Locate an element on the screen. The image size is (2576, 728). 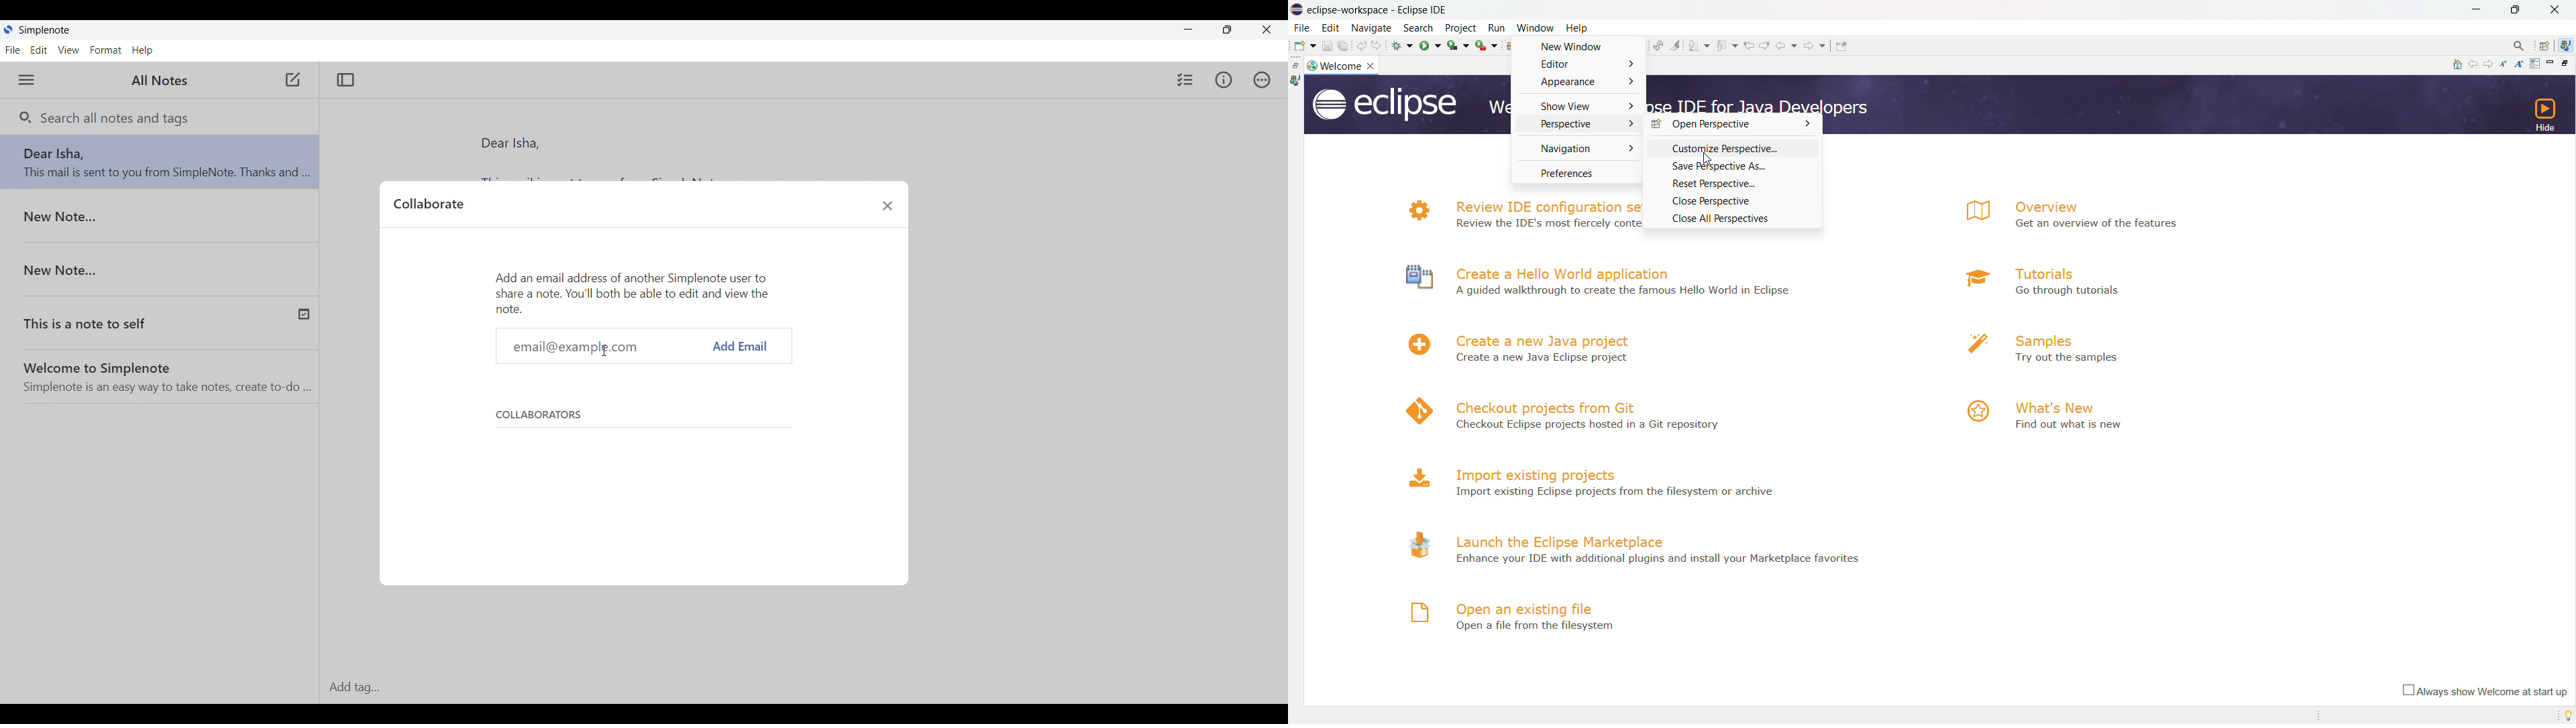
Simplenote  is located at coordinates (43, 29).